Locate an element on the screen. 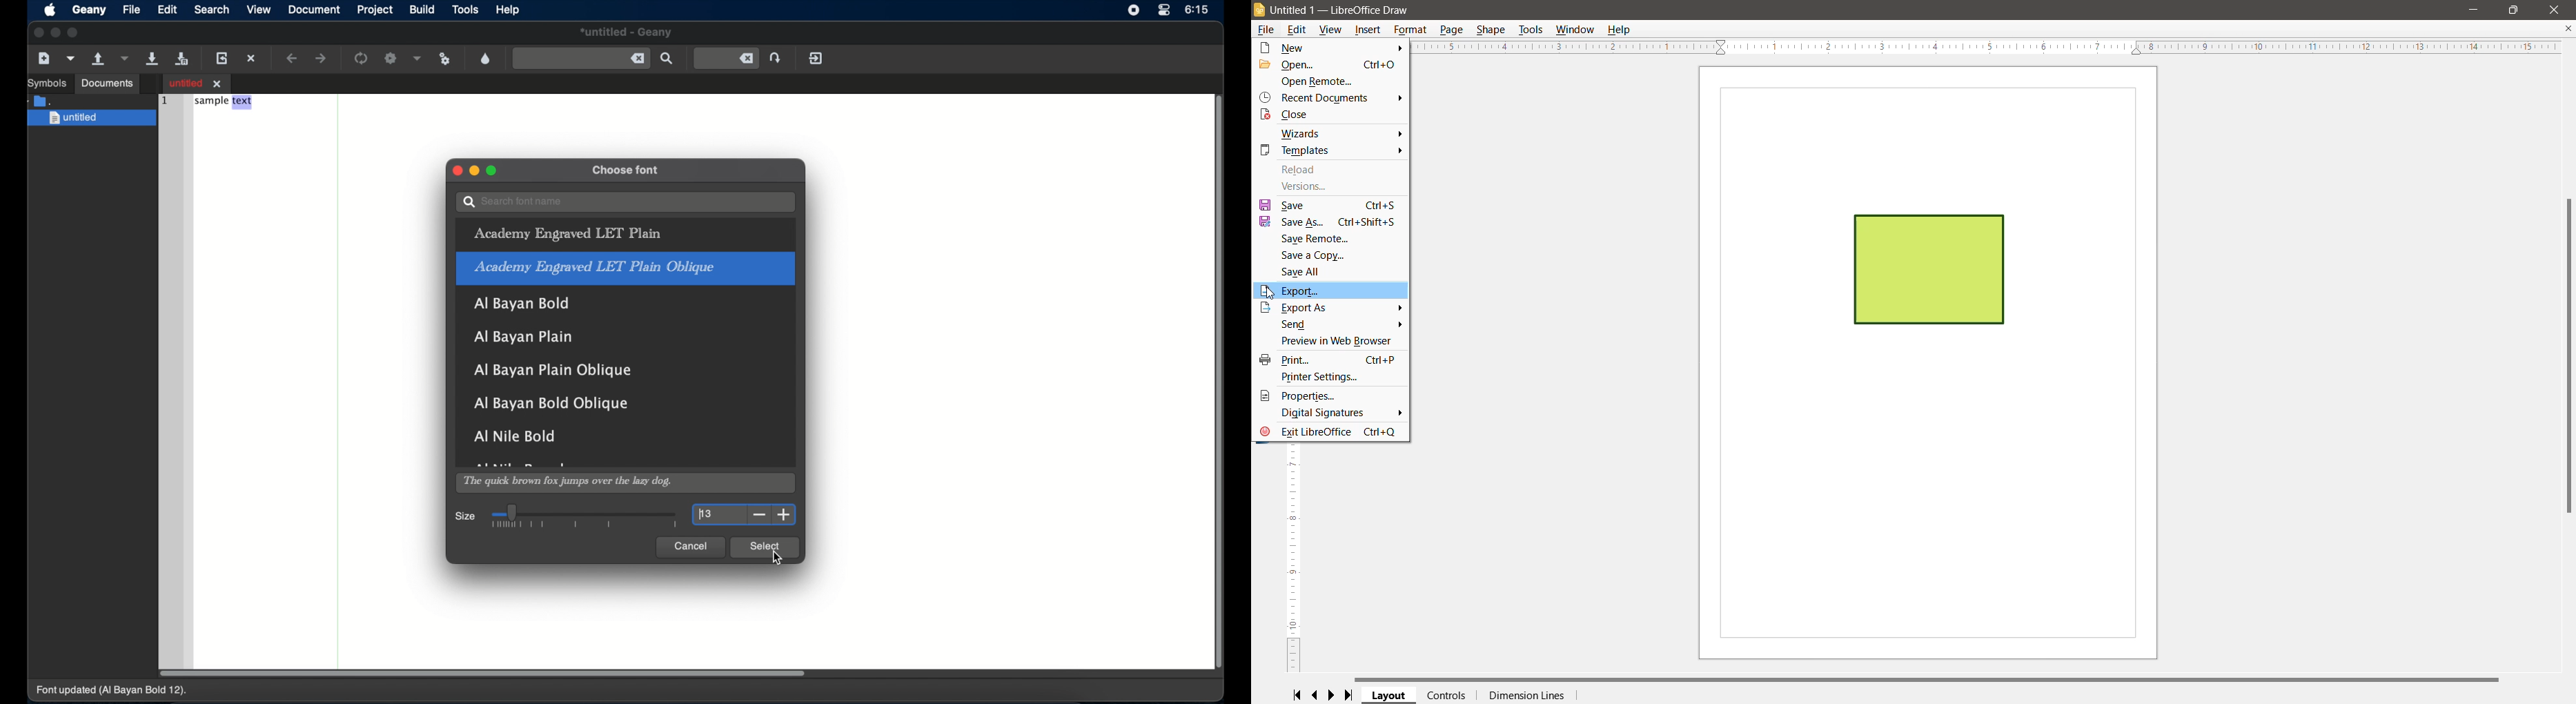 Image resolution: width=2576 pixels, height=728 pixels. Scroll to last page is located at coordinates (1353, 696).